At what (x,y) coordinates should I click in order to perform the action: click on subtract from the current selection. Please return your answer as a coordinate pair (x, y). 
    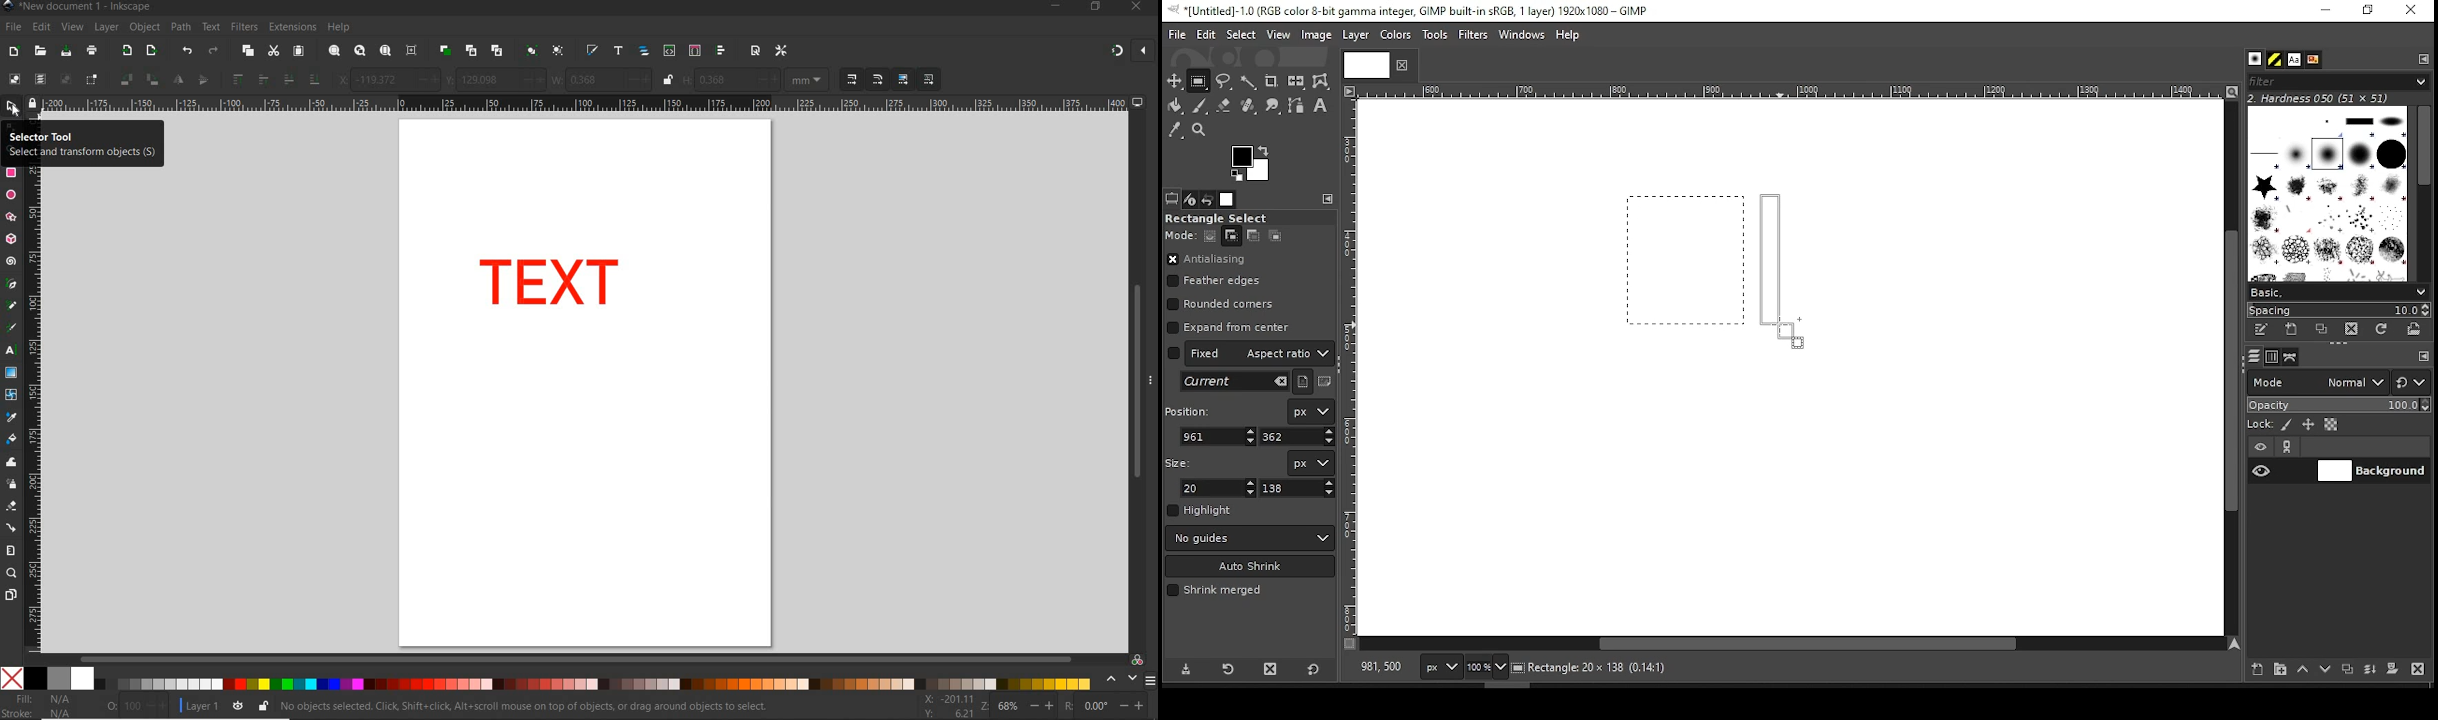
    Looking at the image, I should click on (1252, 236).